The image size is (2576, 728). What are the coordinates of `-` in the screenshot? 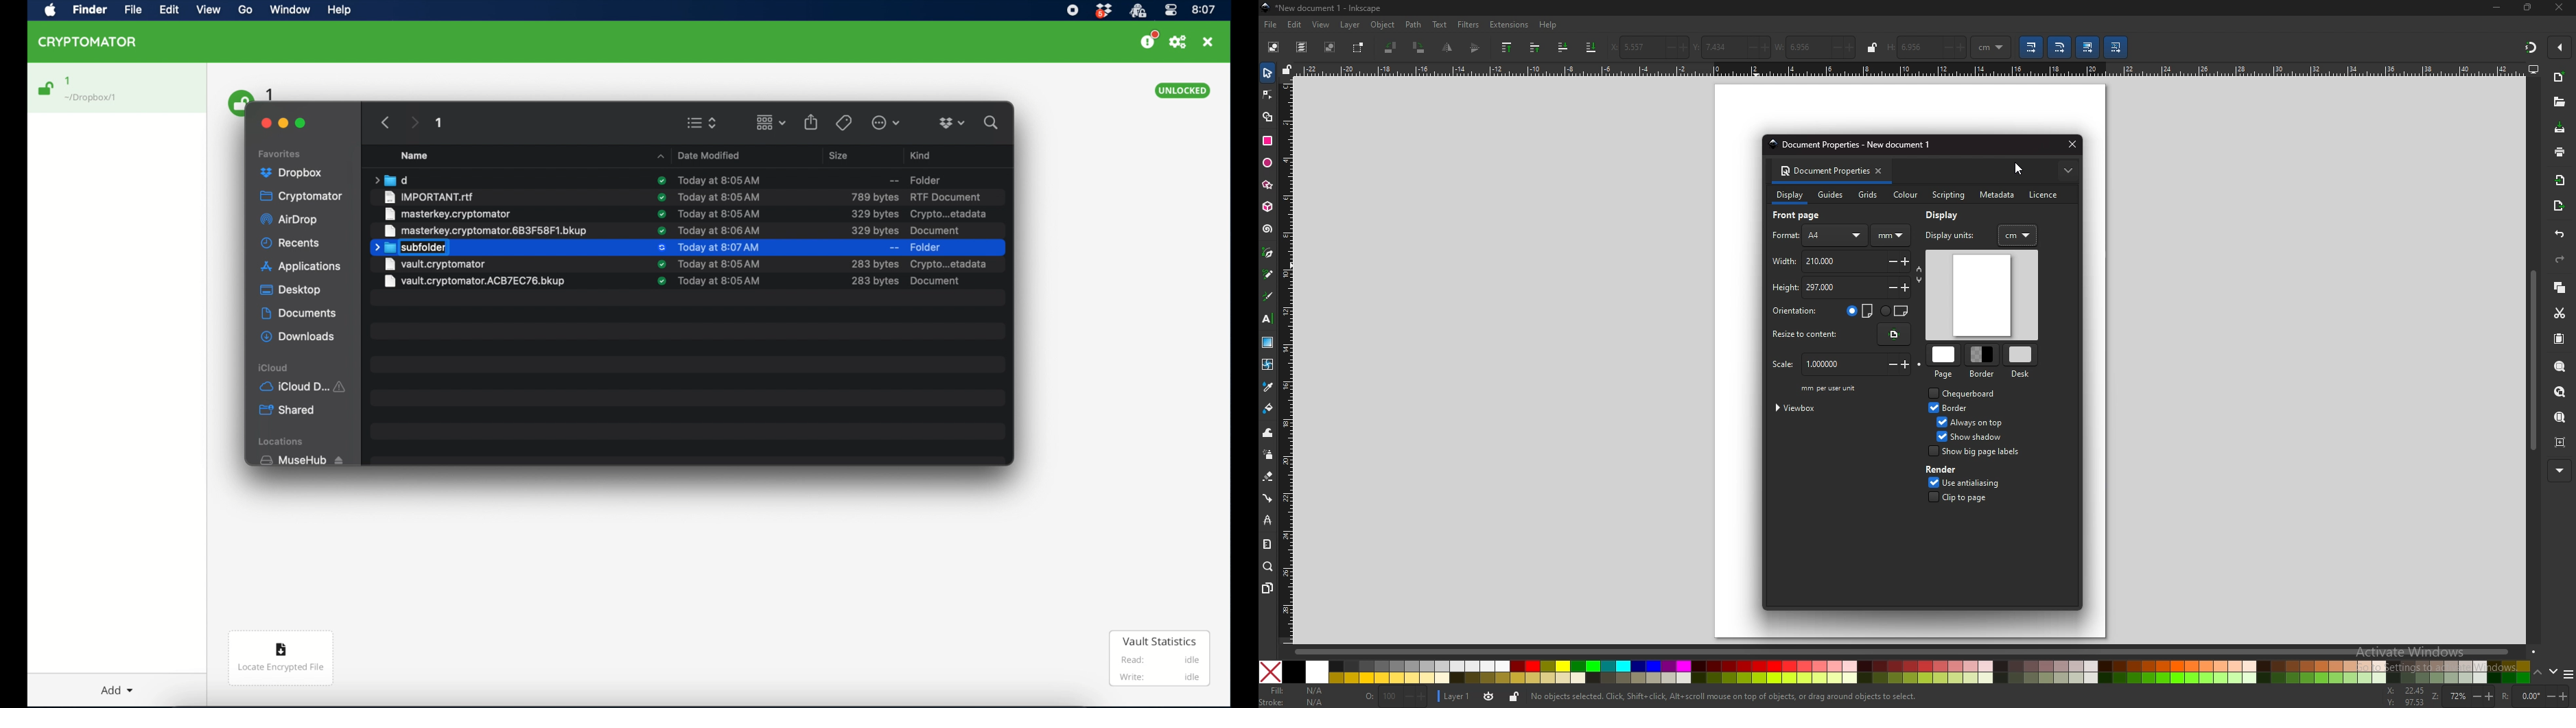 It's located at (1888, 288).